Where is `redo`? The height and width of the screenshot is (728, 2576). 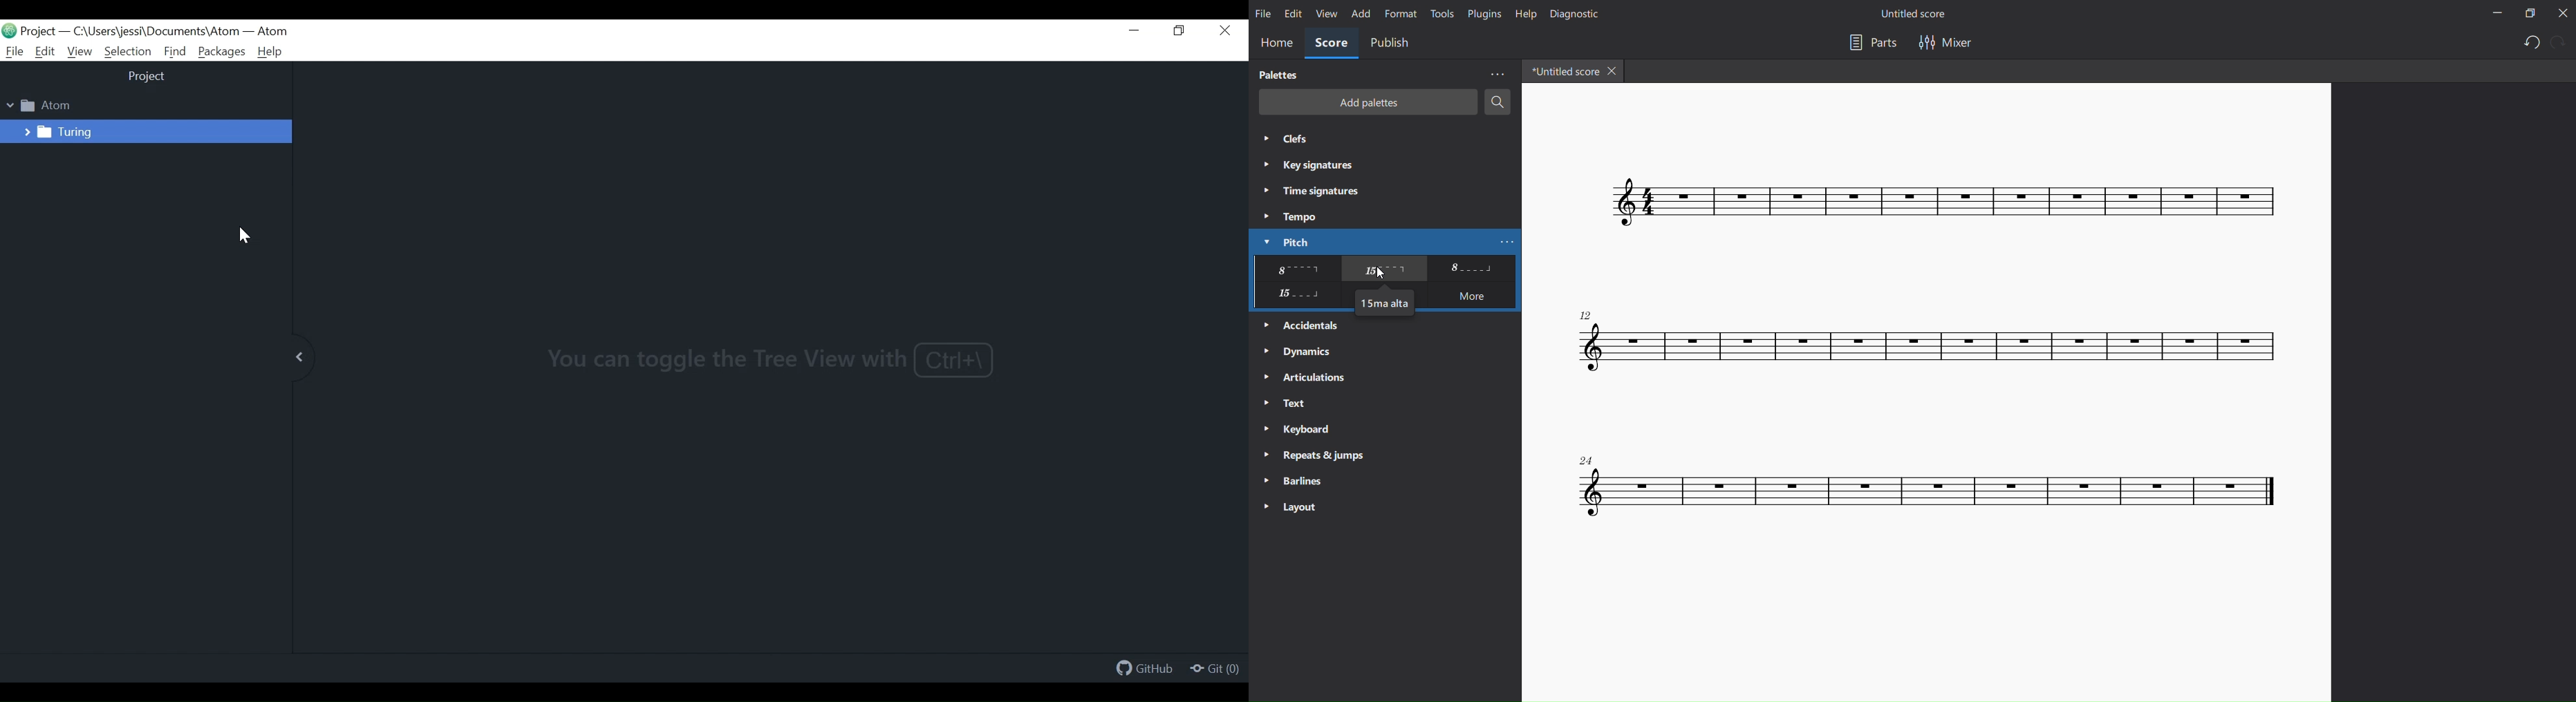 redo is located at coordinates (2560, 41).